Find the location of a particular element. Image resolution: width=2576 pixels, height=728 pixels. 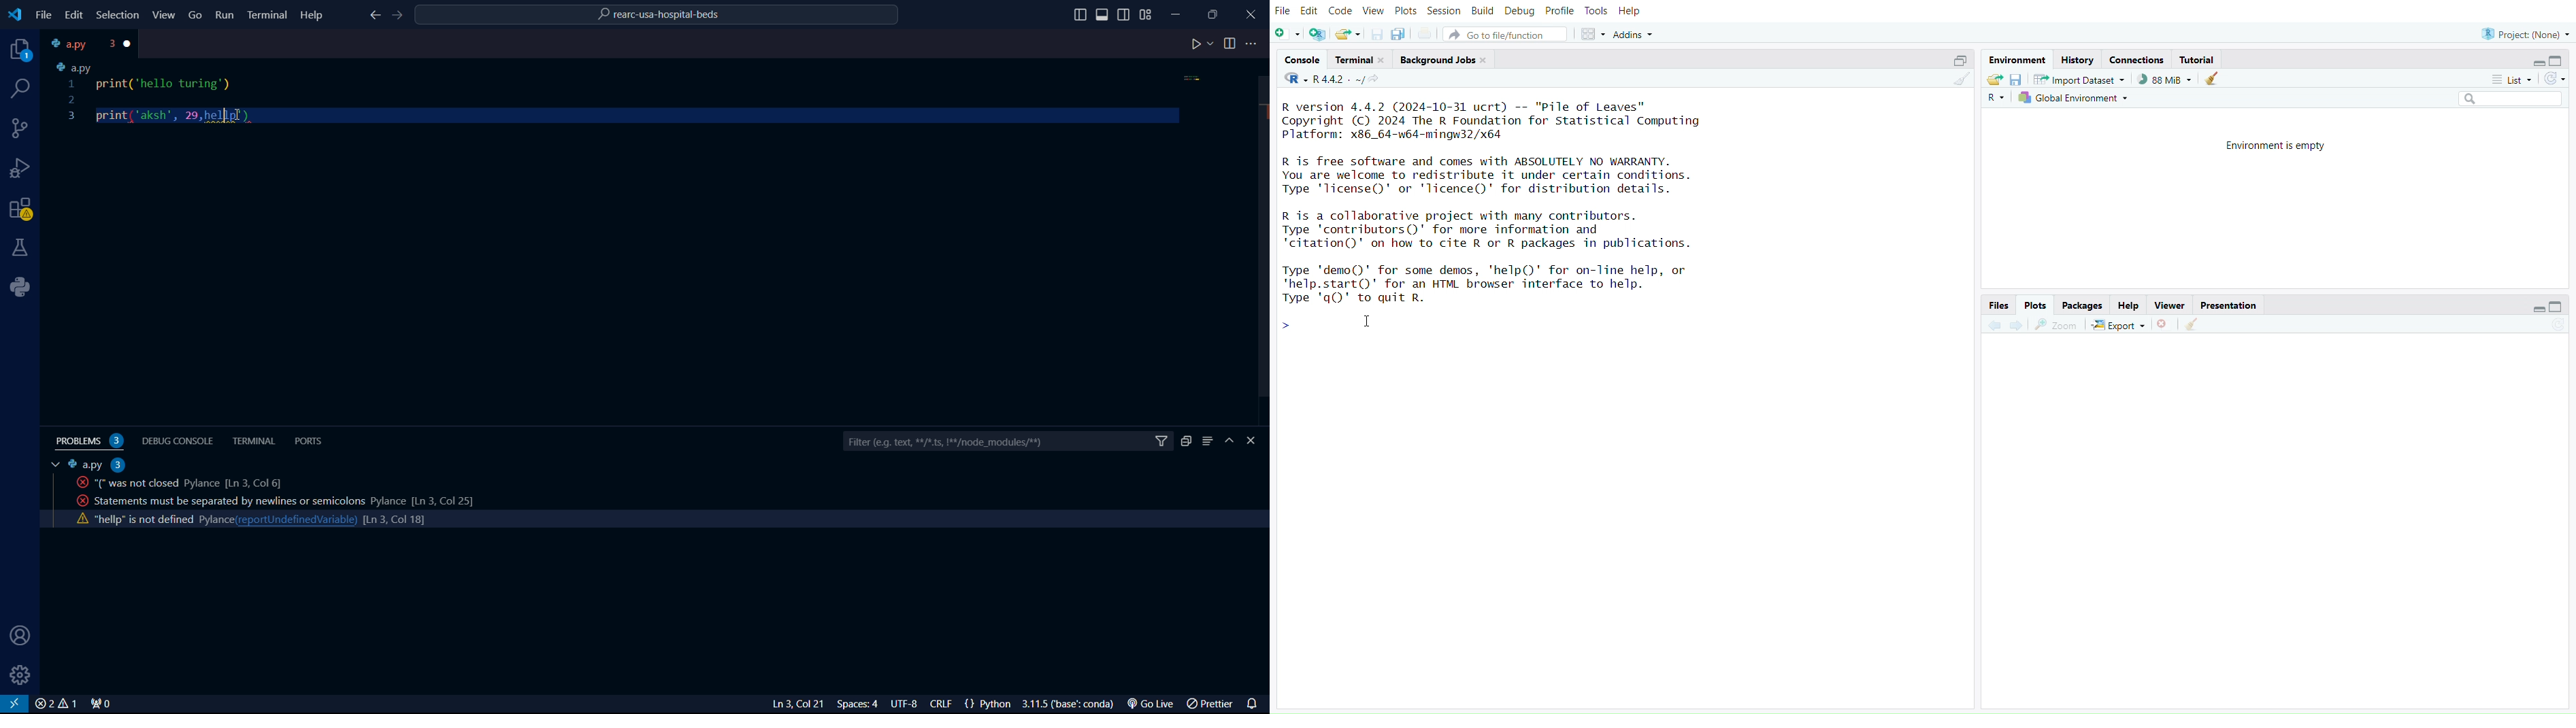

new script is located at coordinates (1287, 35).